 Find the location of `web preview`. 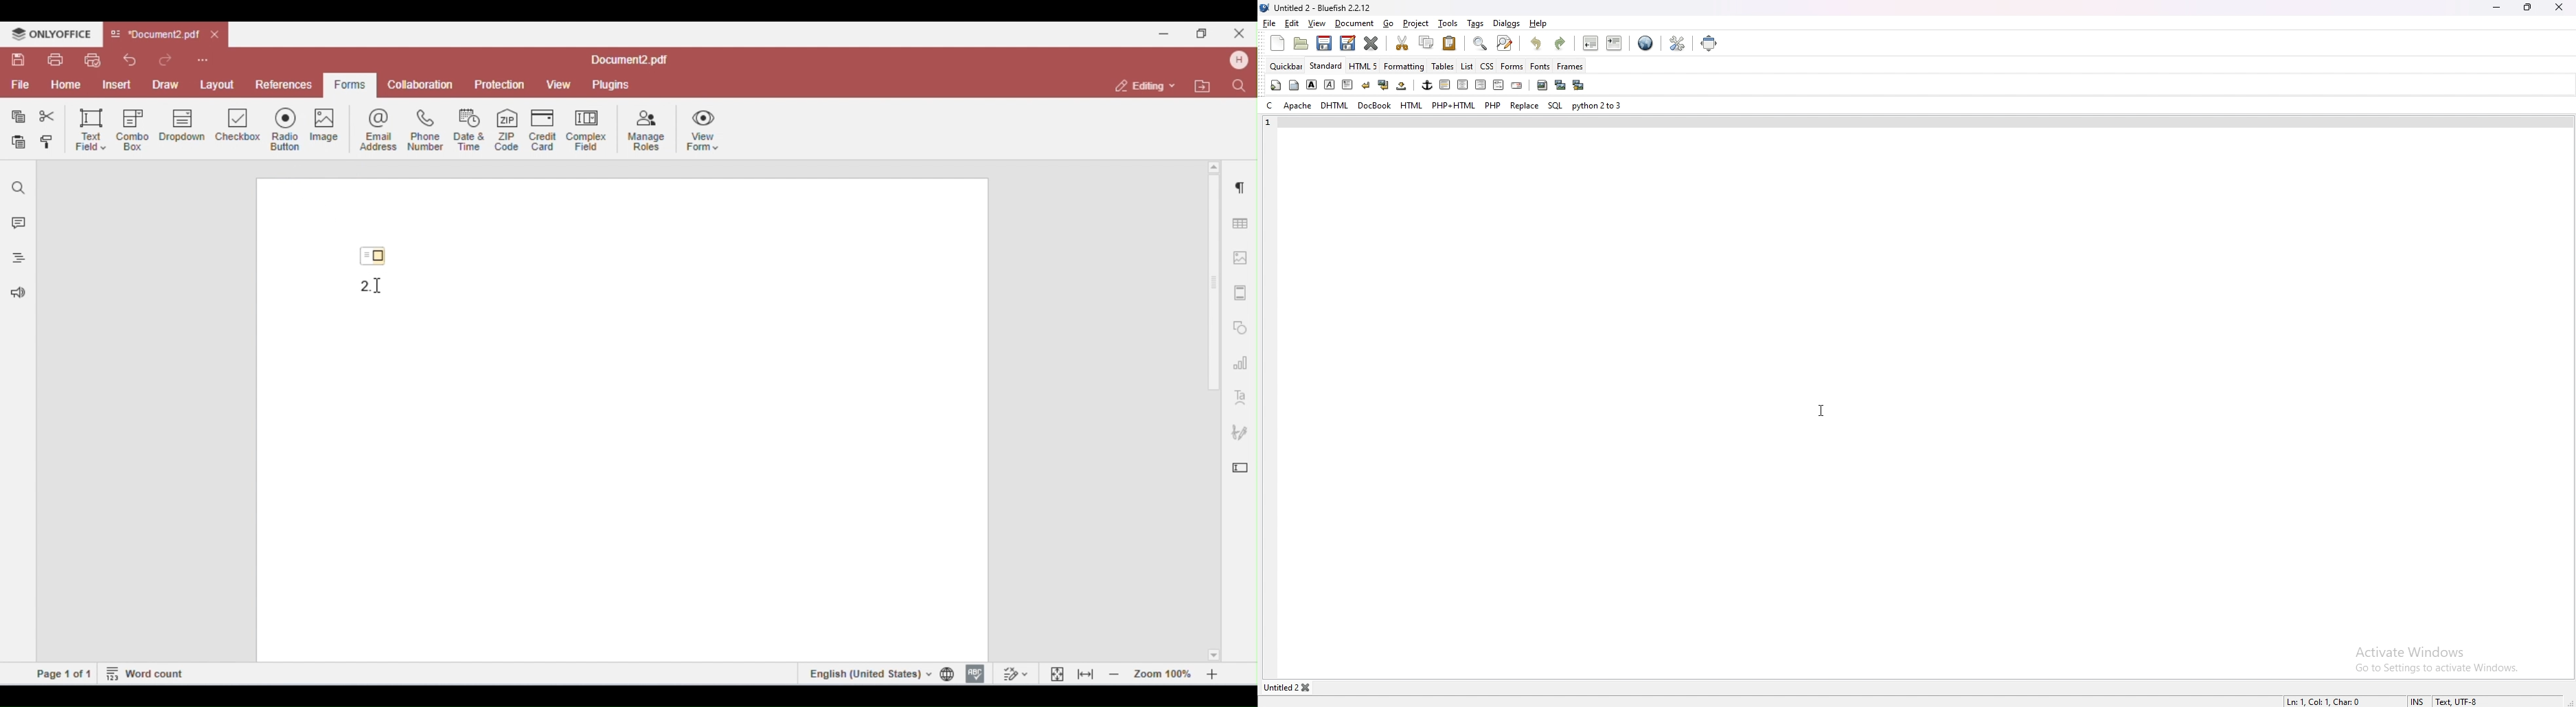

web preview is located at coordinates (1645, 43).